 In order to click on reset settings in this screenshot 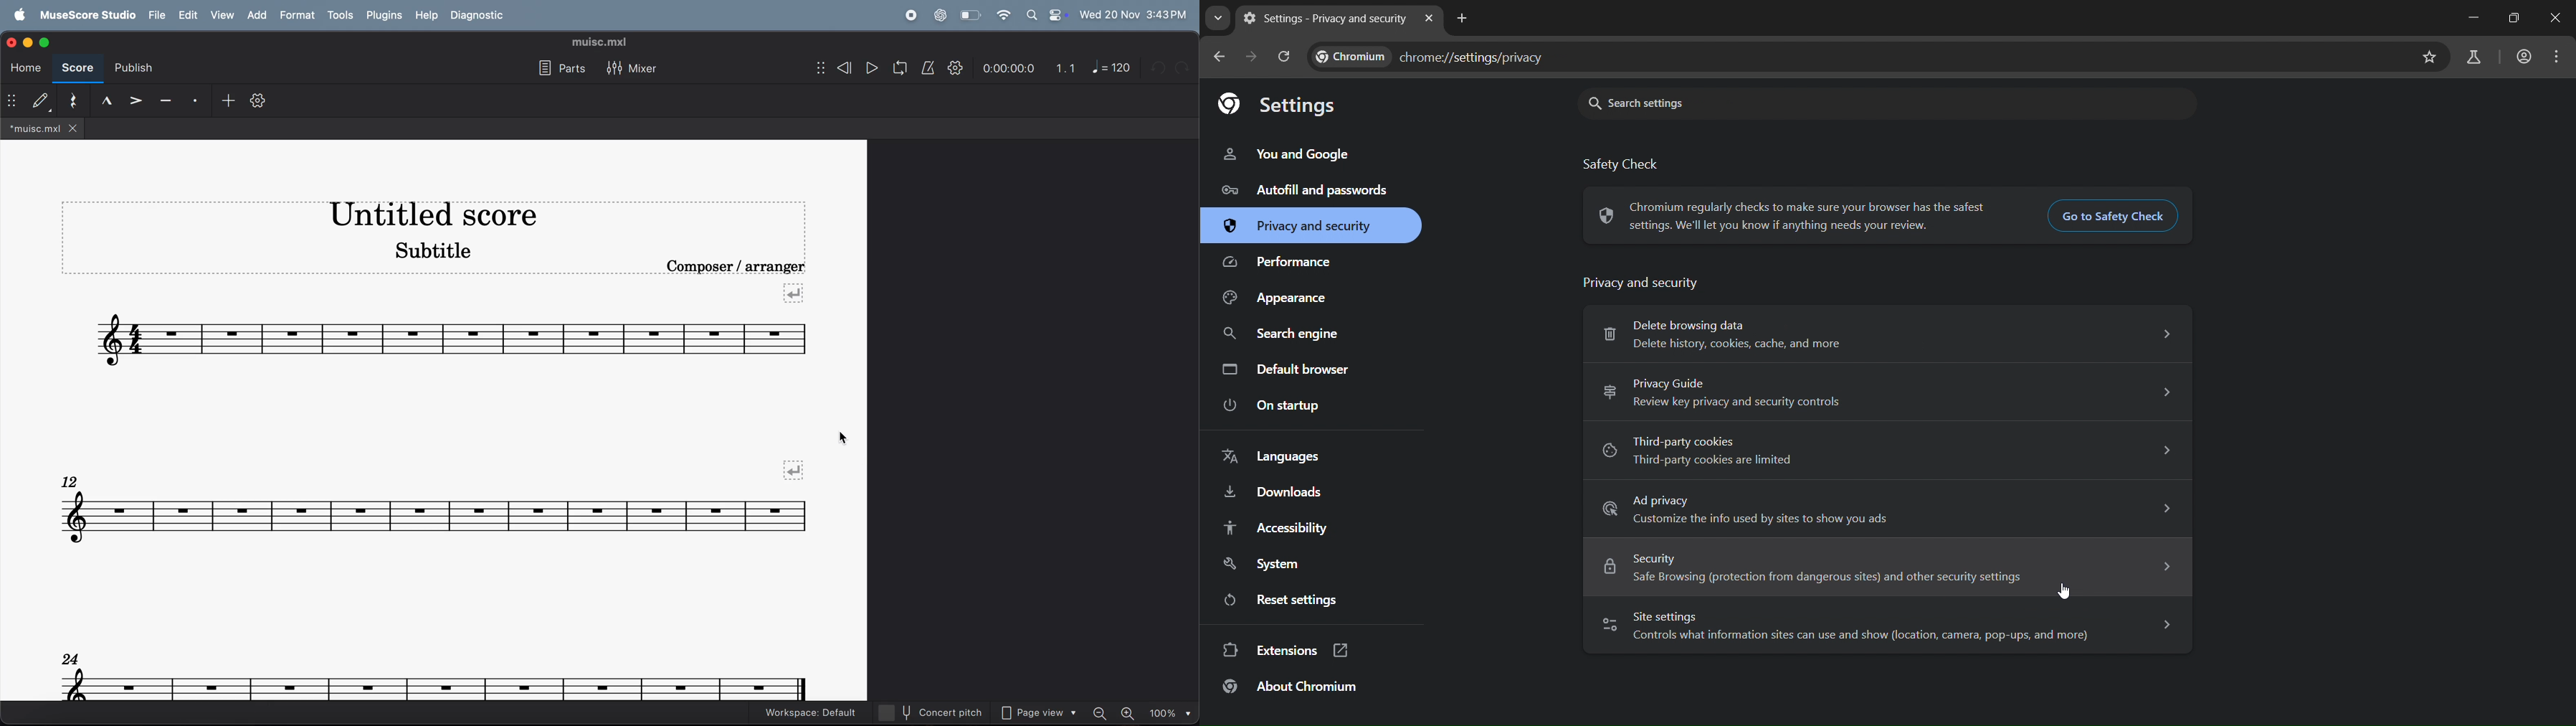, I will do `click(1303, 601)`.